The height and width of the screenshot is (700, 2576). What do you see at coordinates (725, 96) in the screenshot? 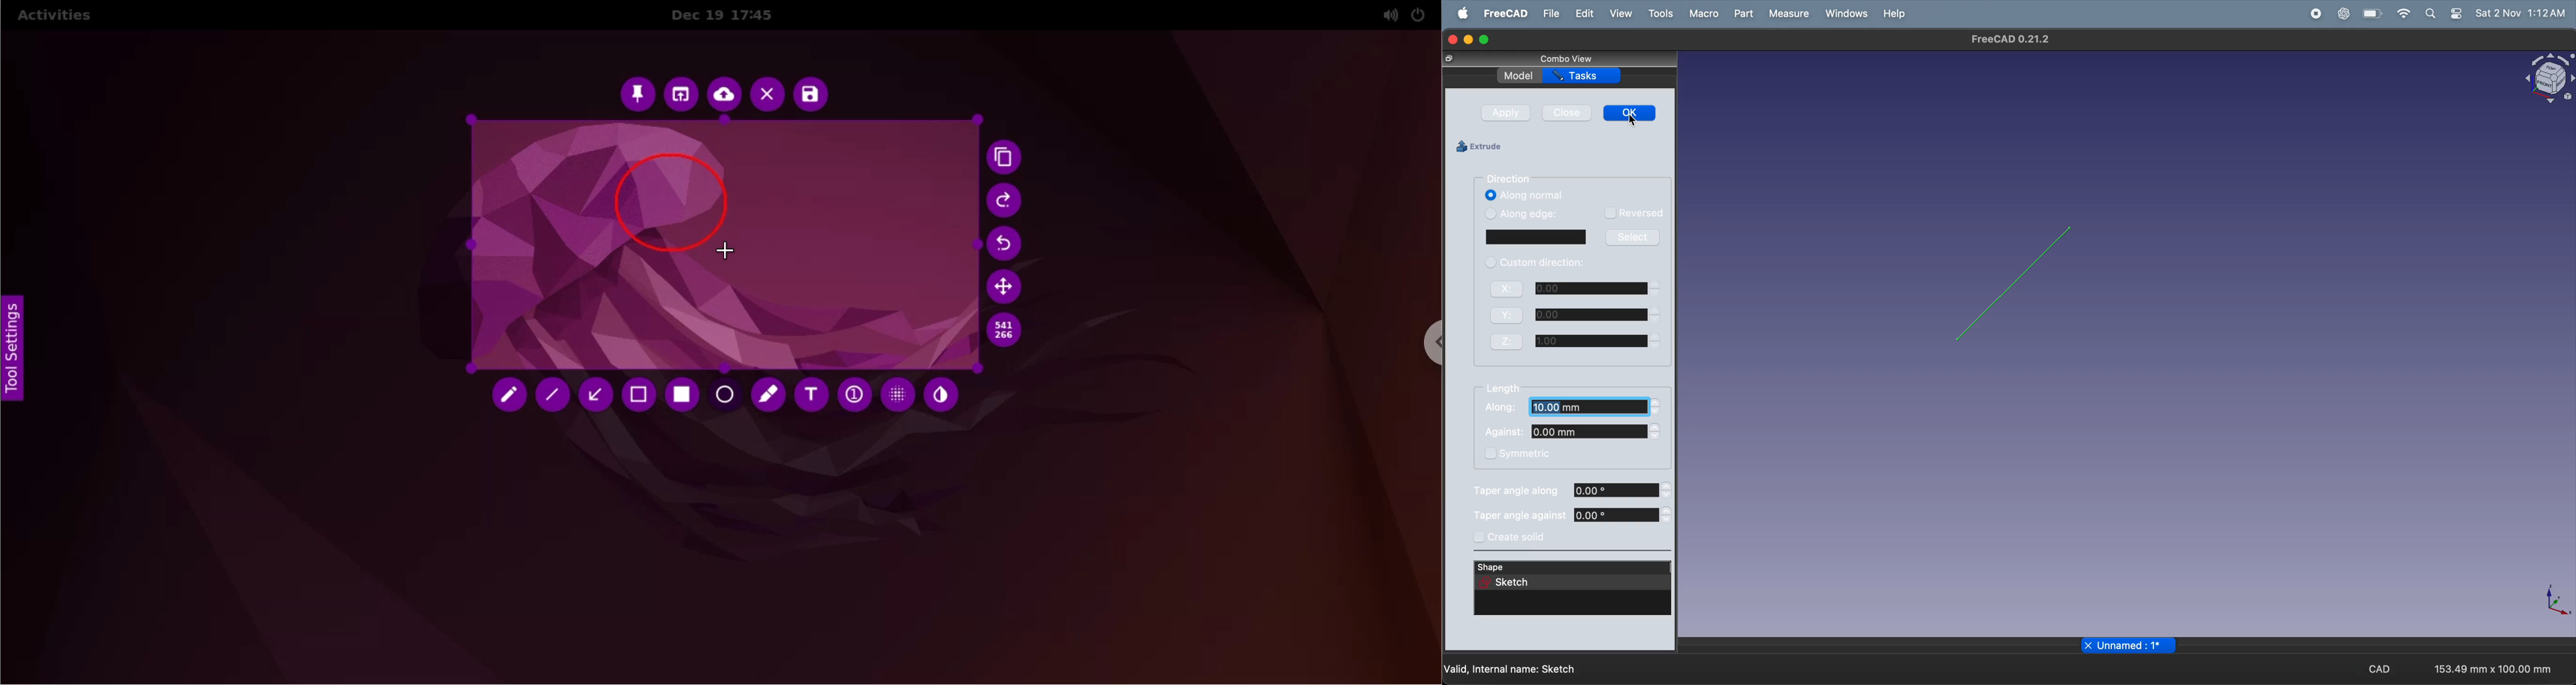
I see `upload ` at bounding box center [725, 96].